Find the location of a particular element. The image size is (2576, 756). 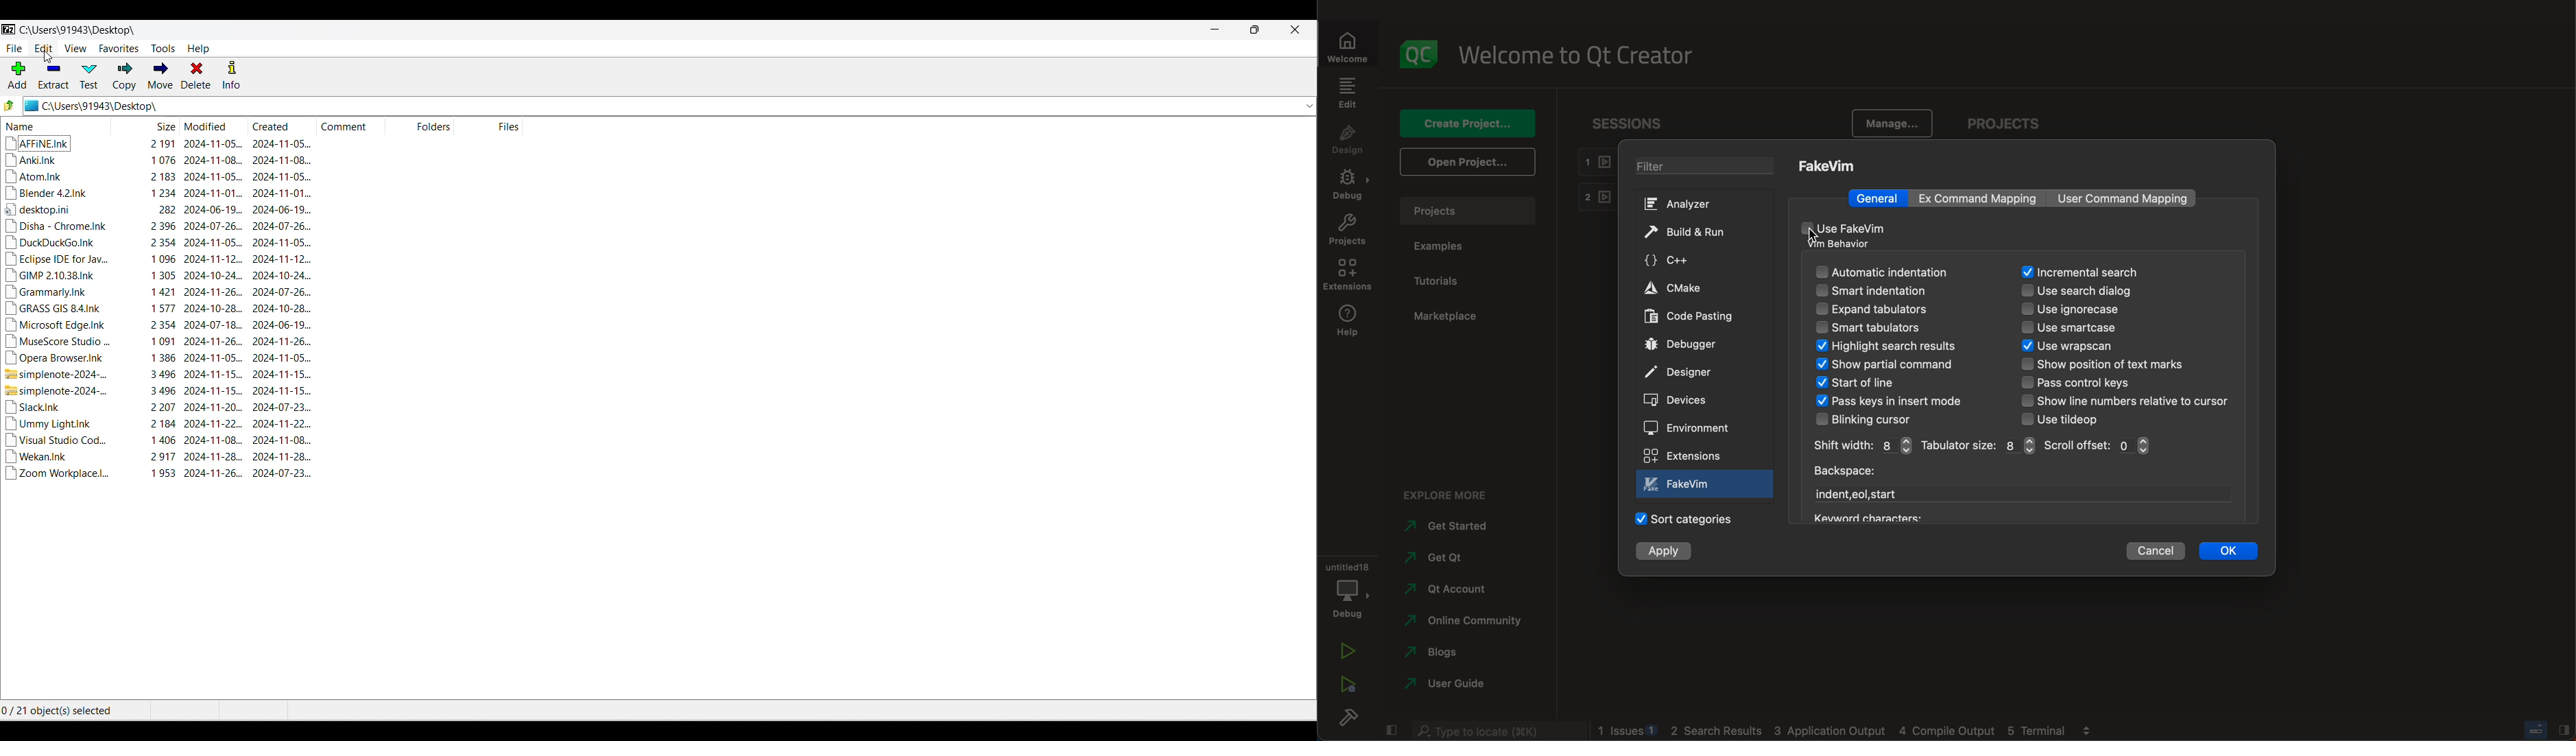

vm behaviour  is located at coordinates (1844, 245).